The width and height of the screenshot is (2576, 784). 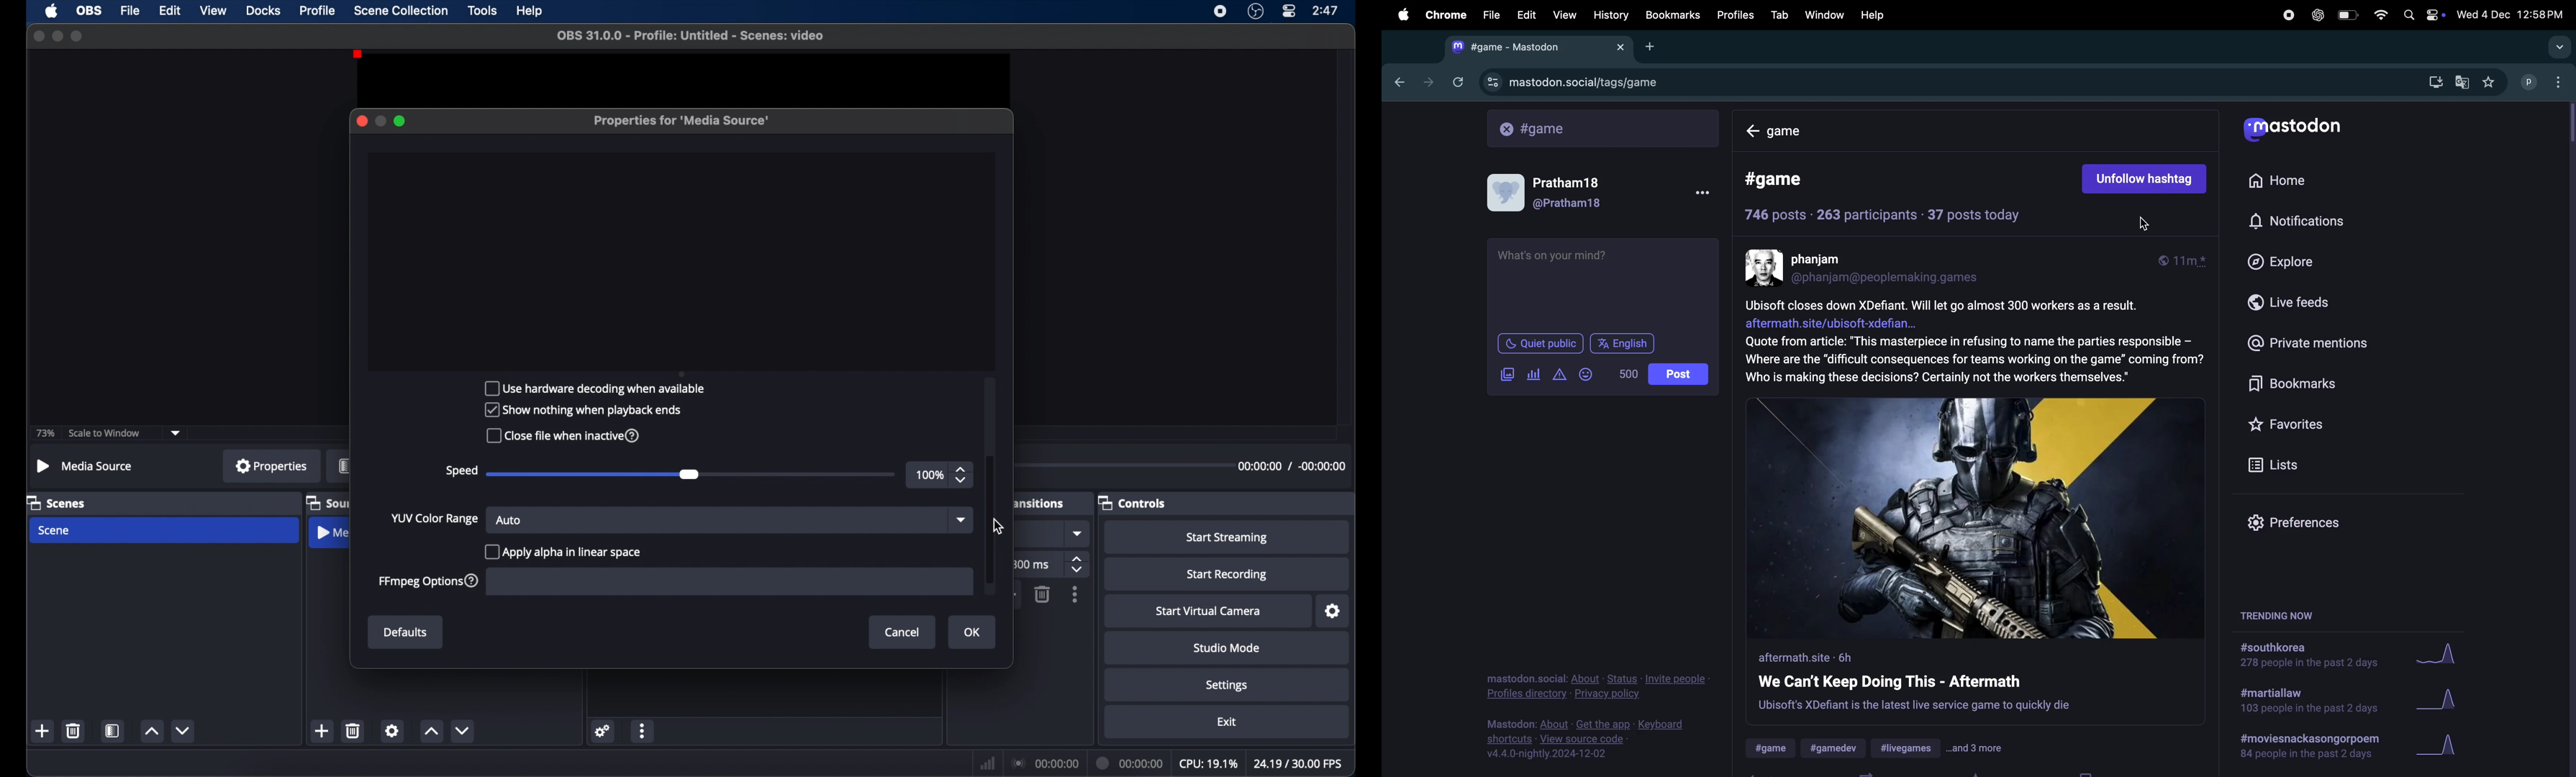 What do you see at coordinates (1133, 502) in the screenshot?
I see `controls` at bounding box center [1133, 502].